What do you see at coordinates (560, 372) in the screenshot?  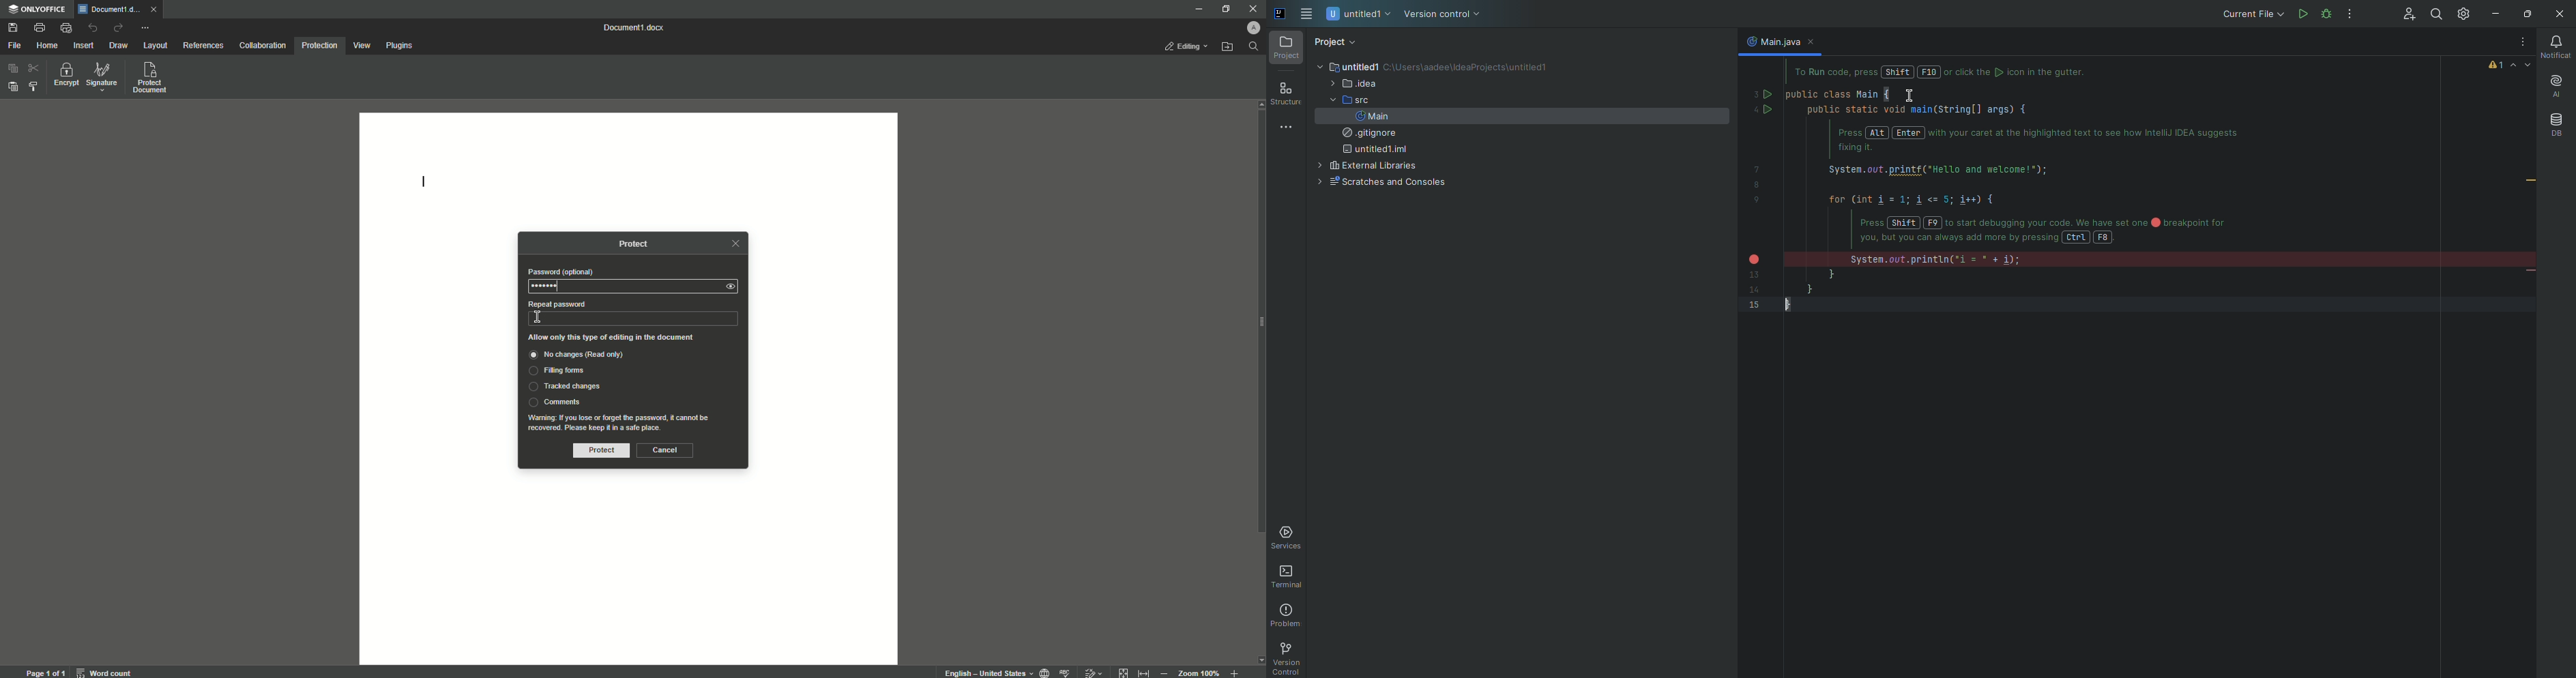 I see `Filing Forms` at bounding box center [560, 372].